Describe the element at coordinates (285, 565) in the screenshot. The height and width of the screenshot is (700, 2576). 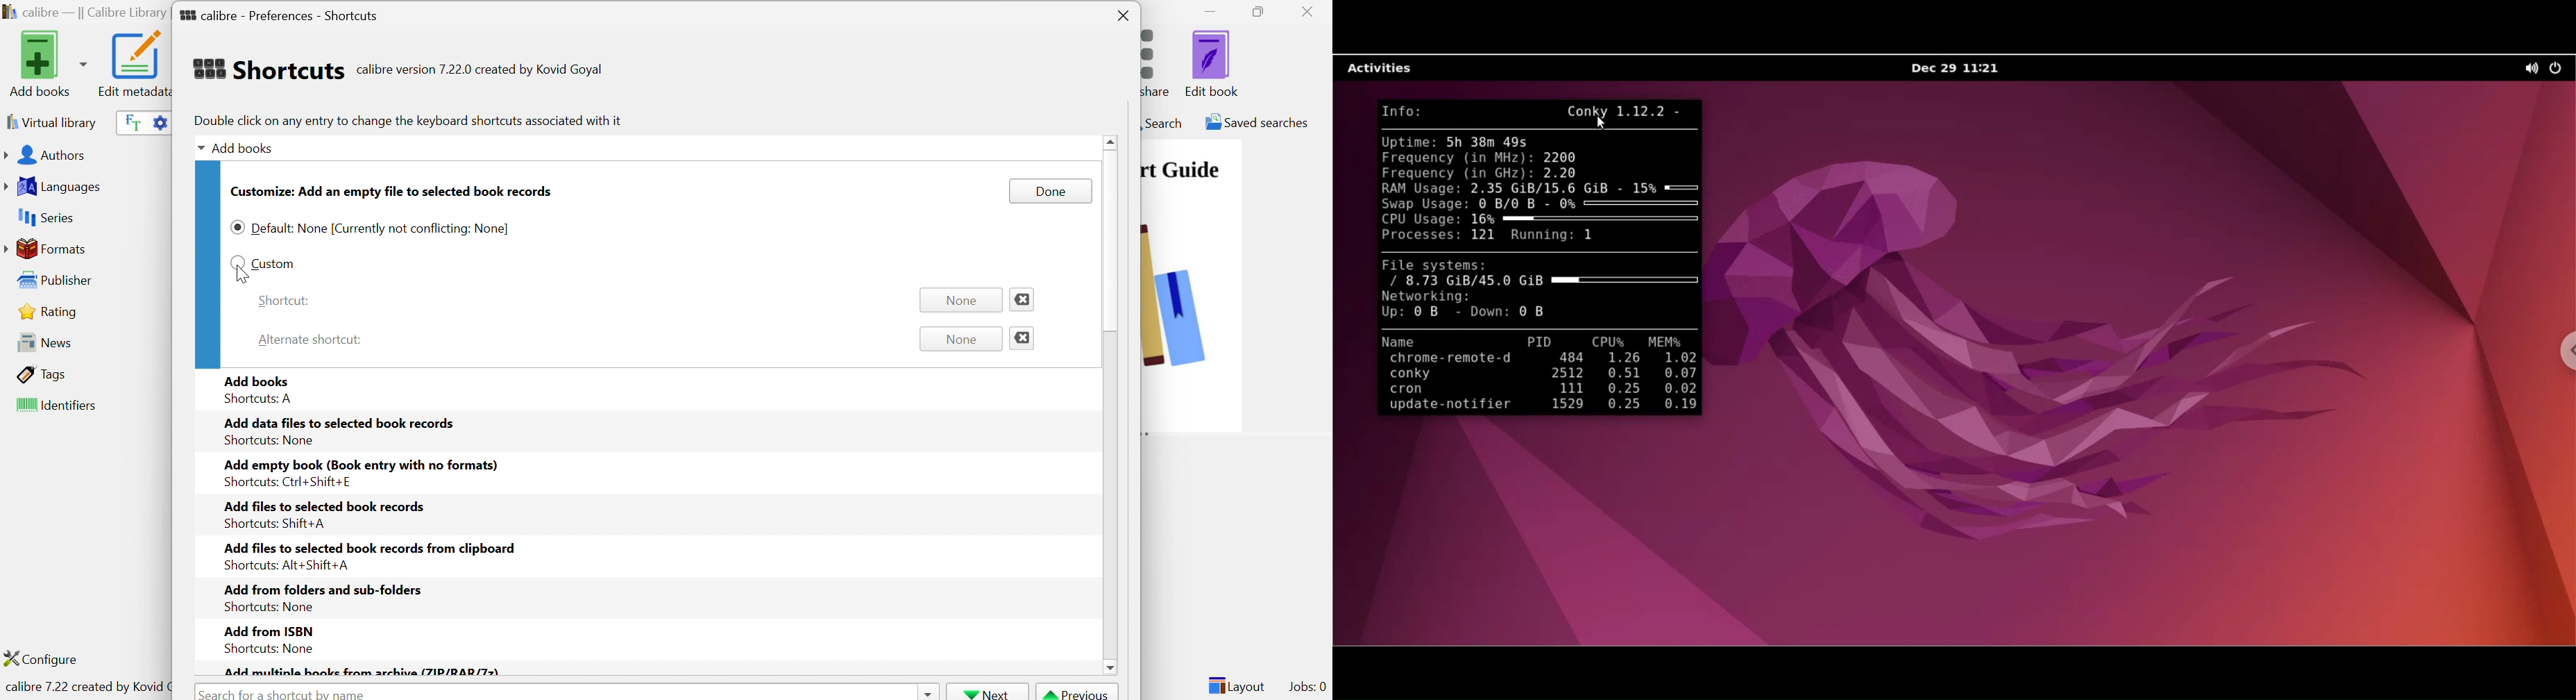
I see `Shortcuts: Alt+Shift+A` at that location.